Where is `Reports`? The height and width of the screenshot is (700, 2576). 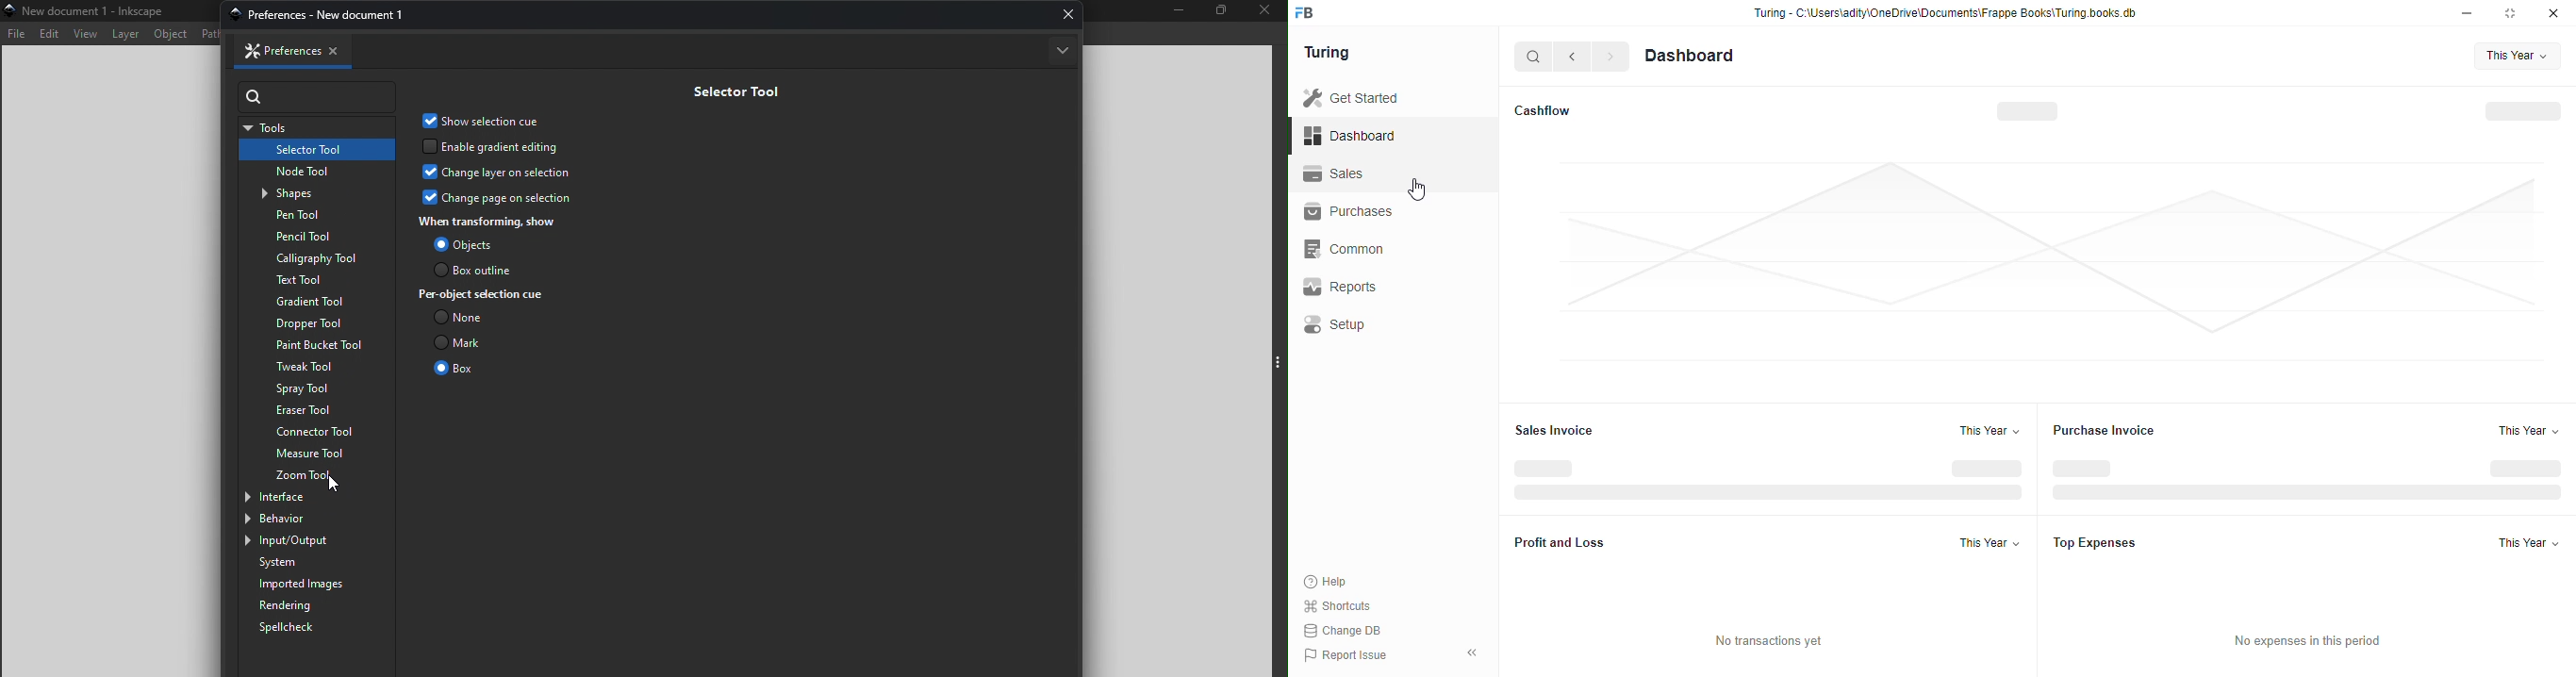 Reports is located at coordinates (1385, 285).